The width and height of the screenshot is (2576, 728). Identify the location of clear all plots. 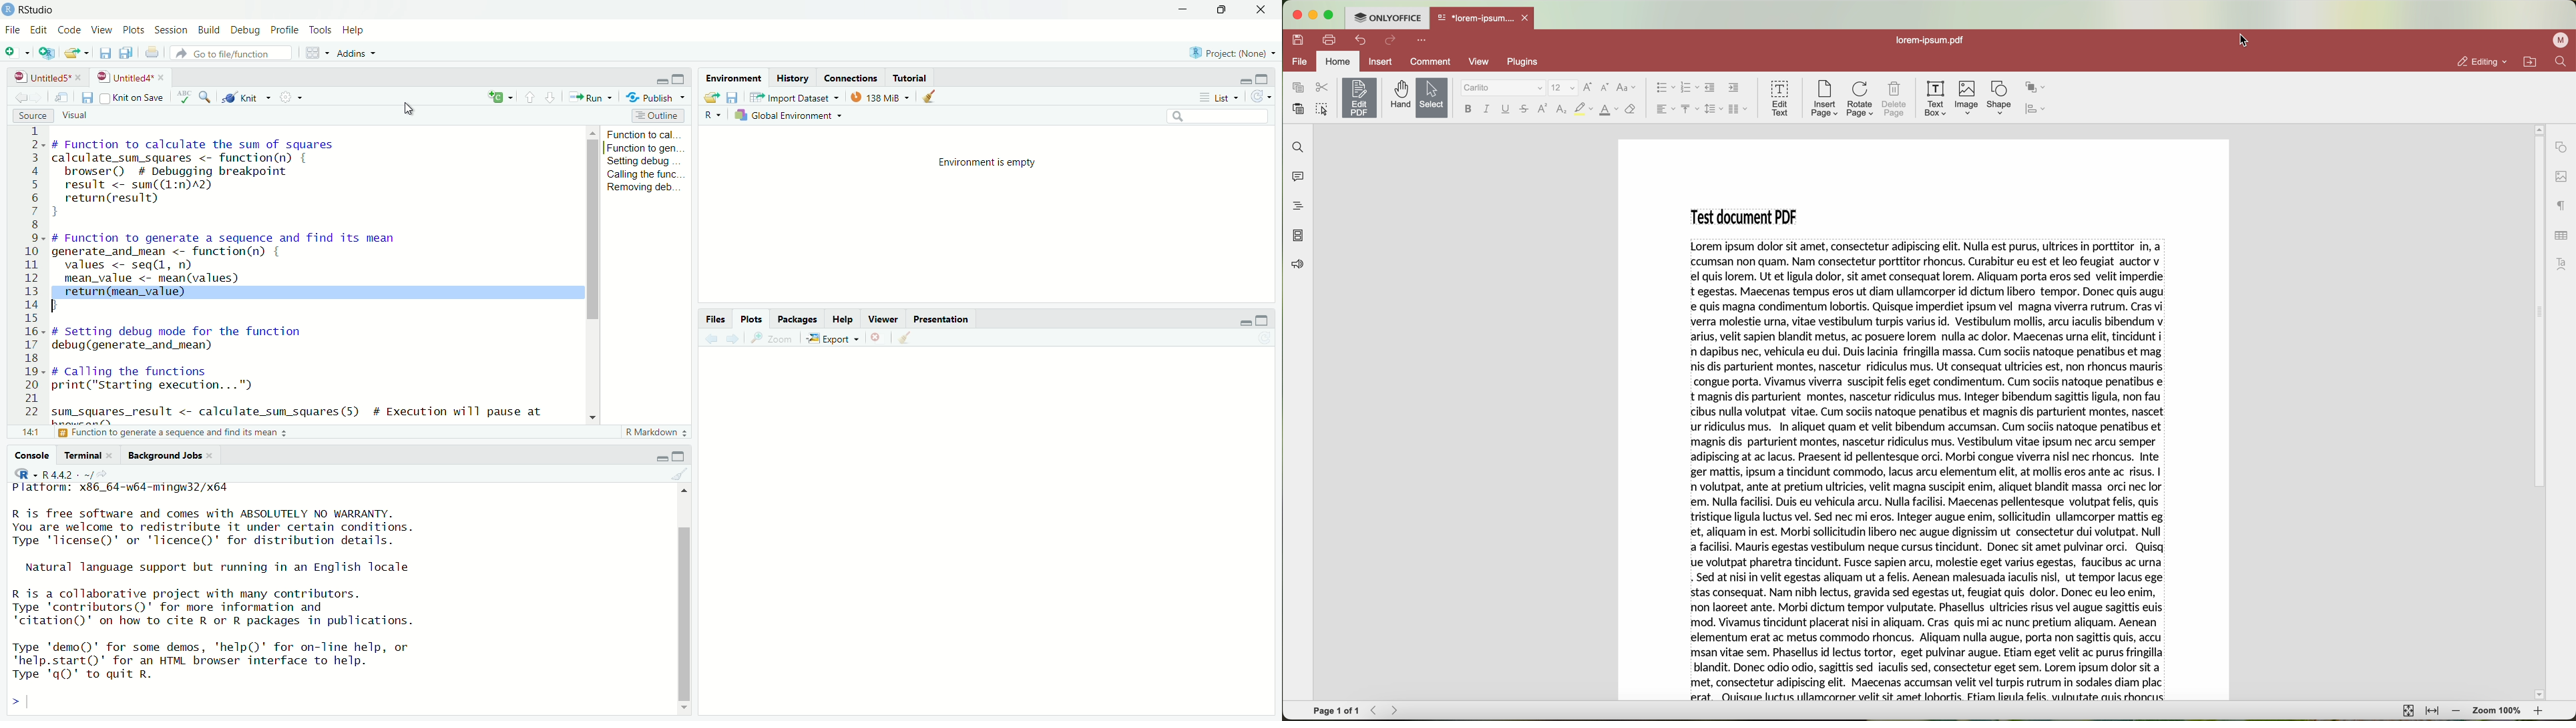
(907, 338).